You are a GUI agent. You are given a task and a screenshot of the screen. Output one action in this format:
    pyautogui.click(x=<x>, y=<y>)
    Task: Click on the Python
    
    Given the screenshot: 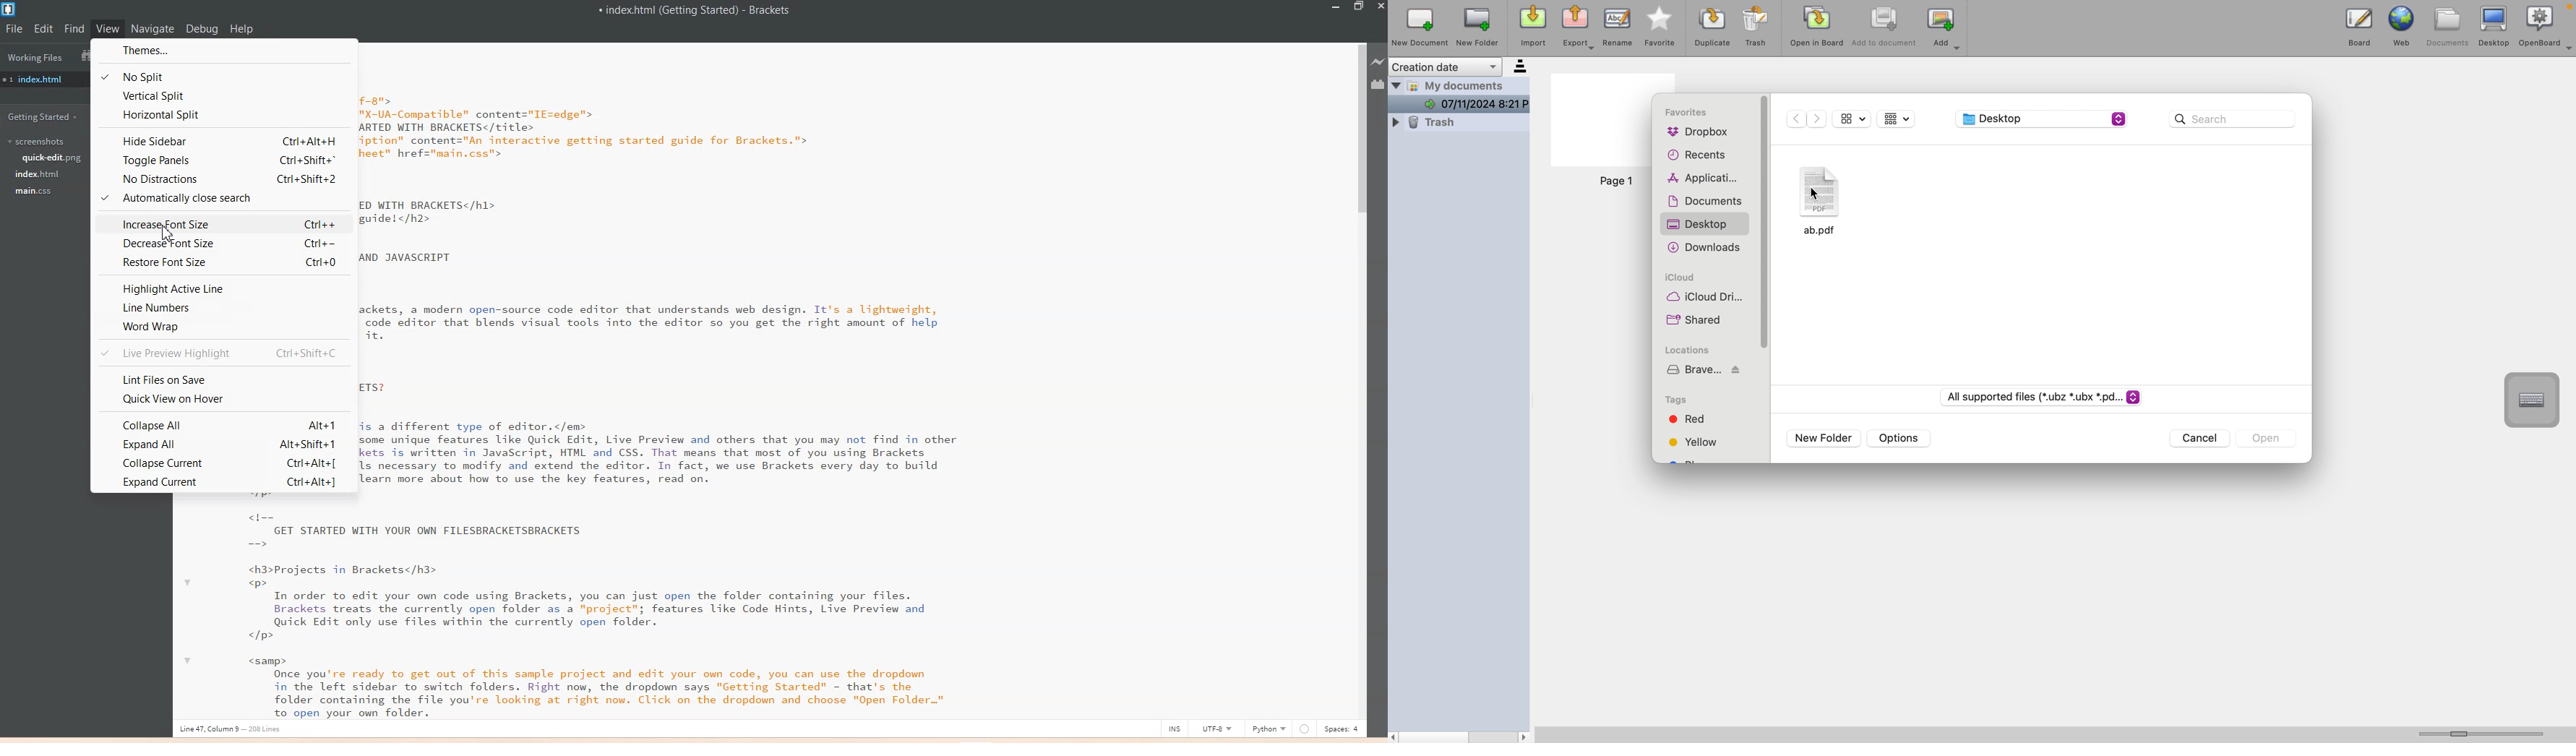 What is the action you would take?
    pyautogui.click(x=1270, y=728)
    